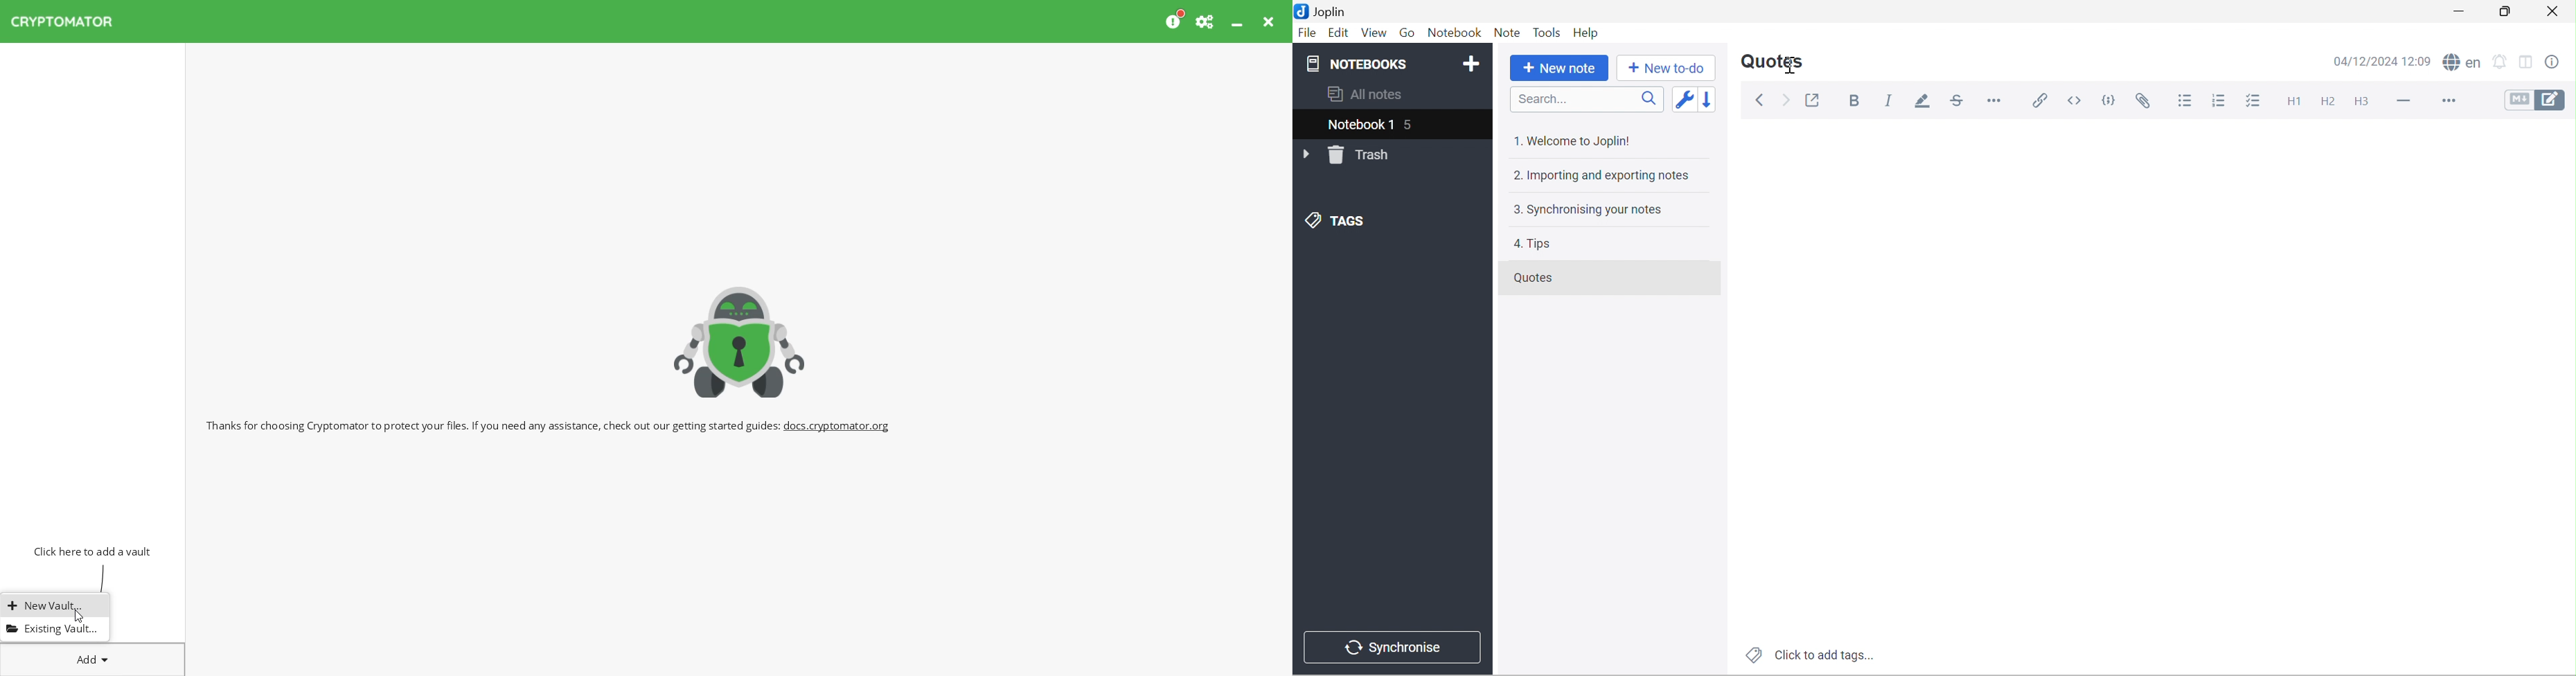  What do you see at coordinates (1667, 70) in the screenshot?
I see `New to-do` at bounding box center [1667, 70].